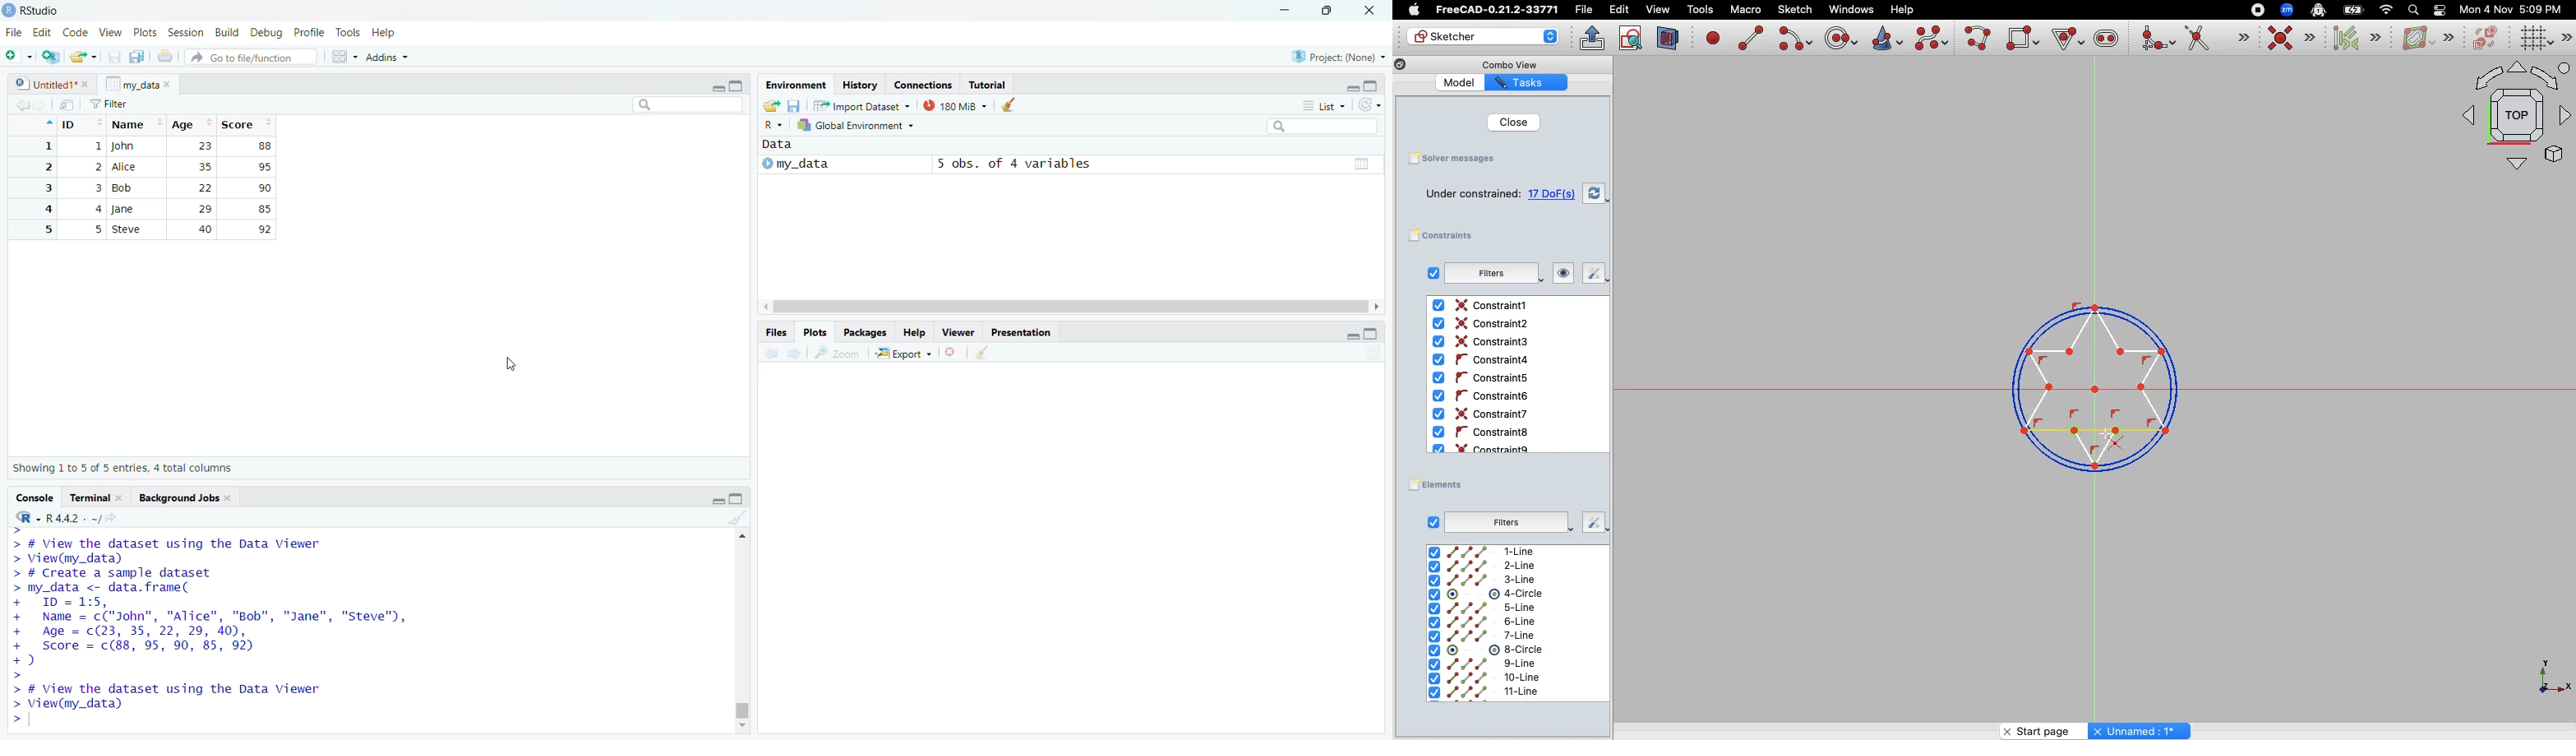 This screenshot has width=2576, height=756. What do you see at coordinates (1326, 107) in the screenshot?
I see `List` at bounding box center [1326, 107].